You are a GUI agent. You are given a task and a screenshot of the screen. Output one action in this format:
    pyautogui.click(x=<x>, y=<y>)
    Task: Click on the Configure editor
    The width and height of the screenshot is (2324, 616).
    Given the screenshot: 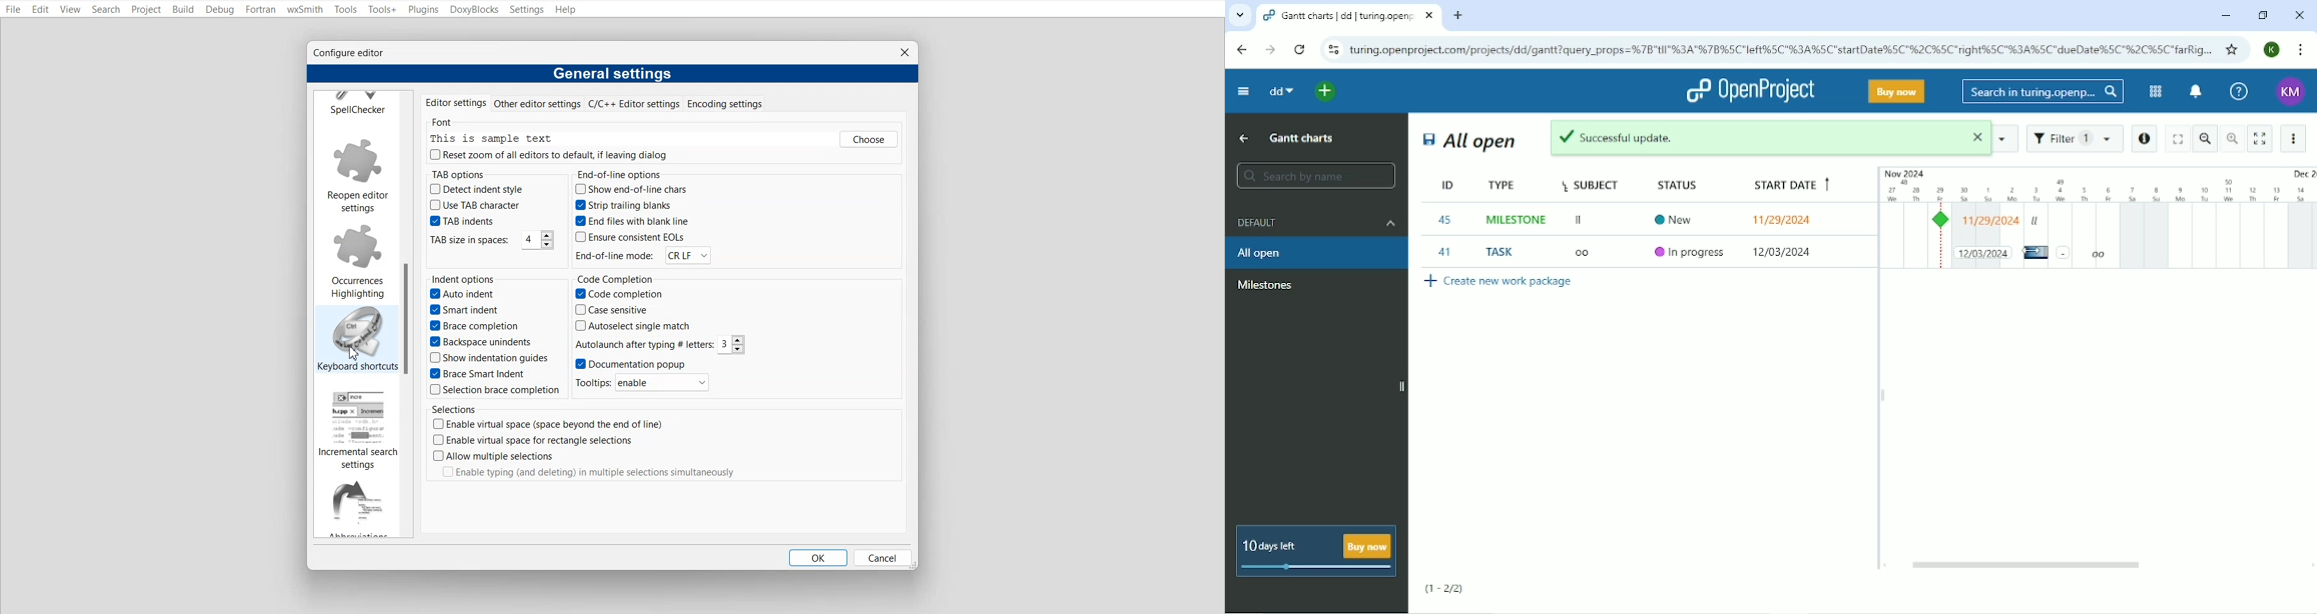 What is the action you would take?
    pyautogui.click(x=352, y=54)
    